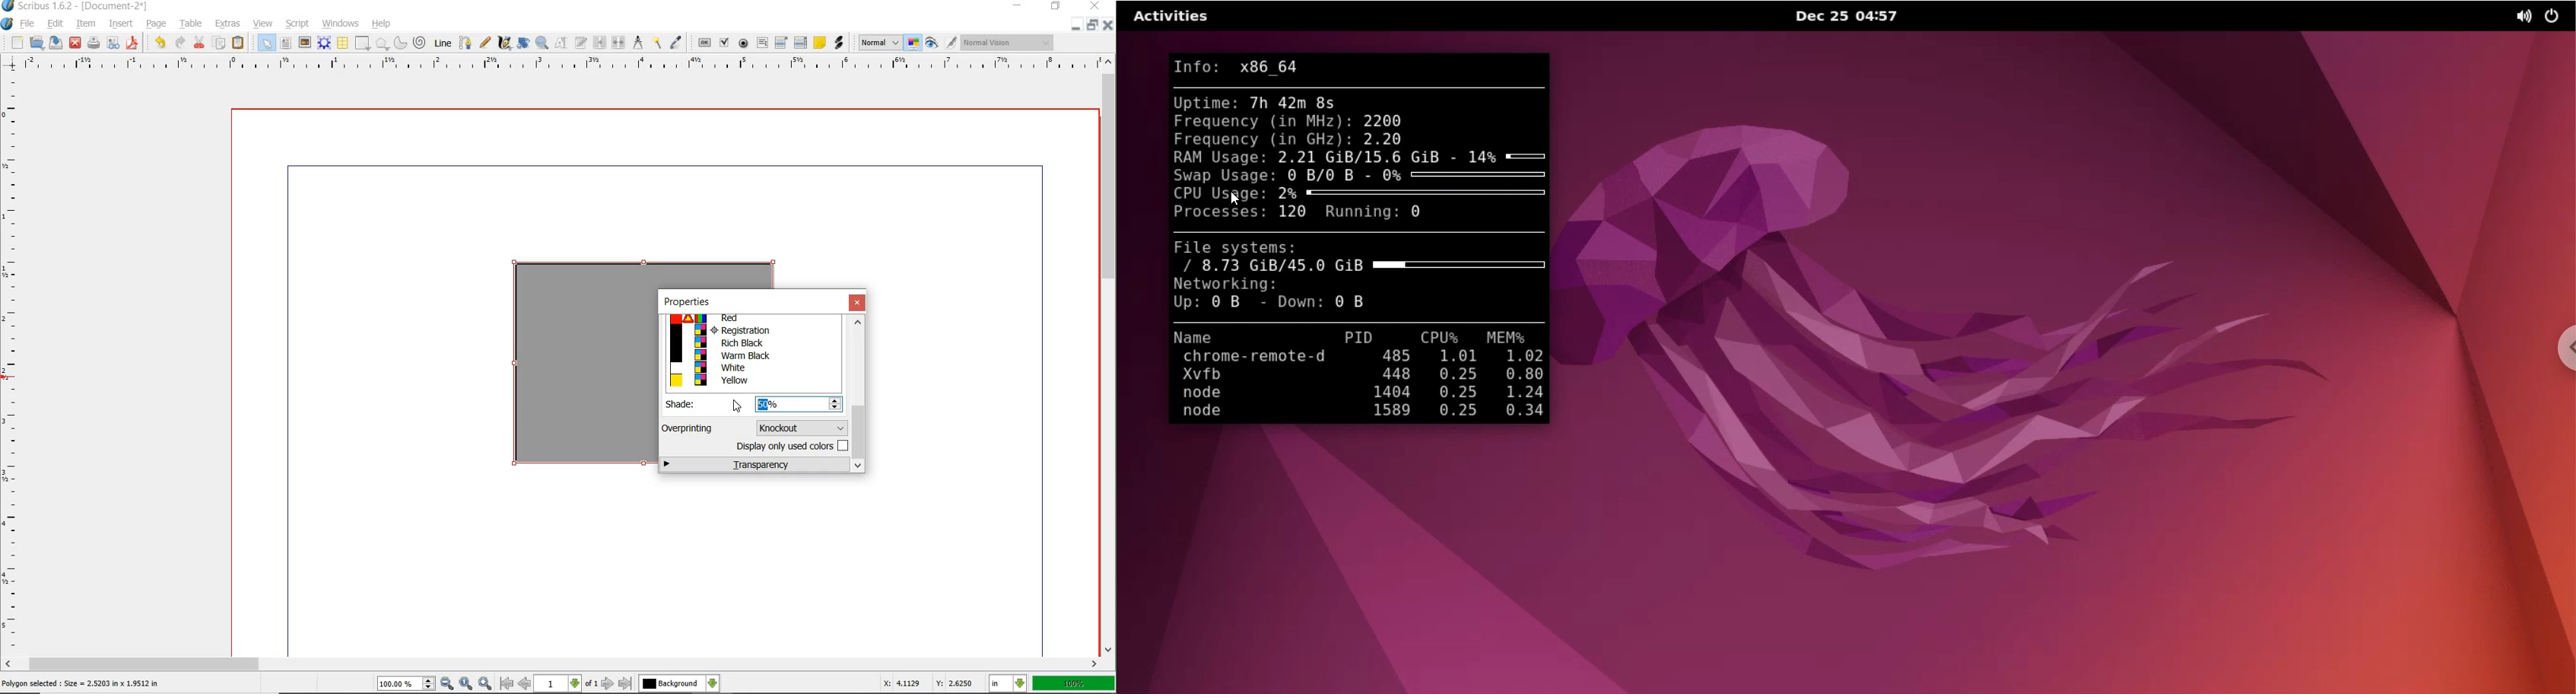 The height and width of the screenshot is (700, 2576). Describe the element at coordinates (199, 44) in the screenshot. I see `cut` at that location.